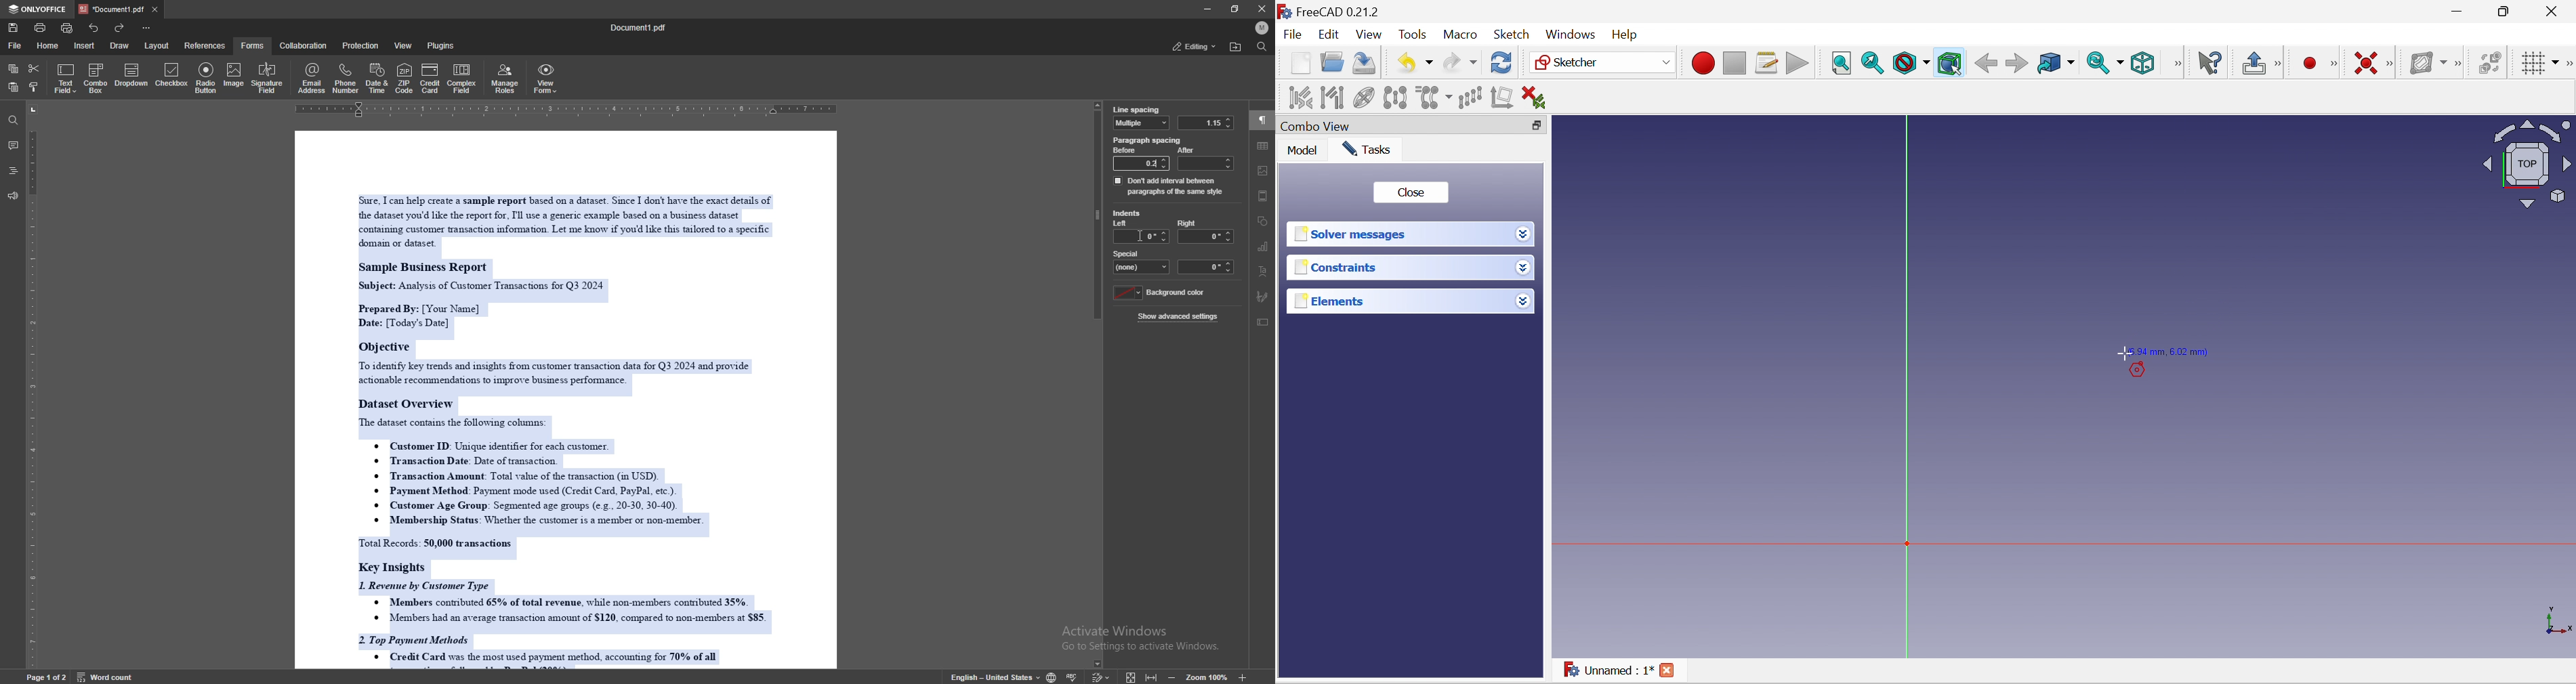  I want to click on Isometric, so click(2143, 63).